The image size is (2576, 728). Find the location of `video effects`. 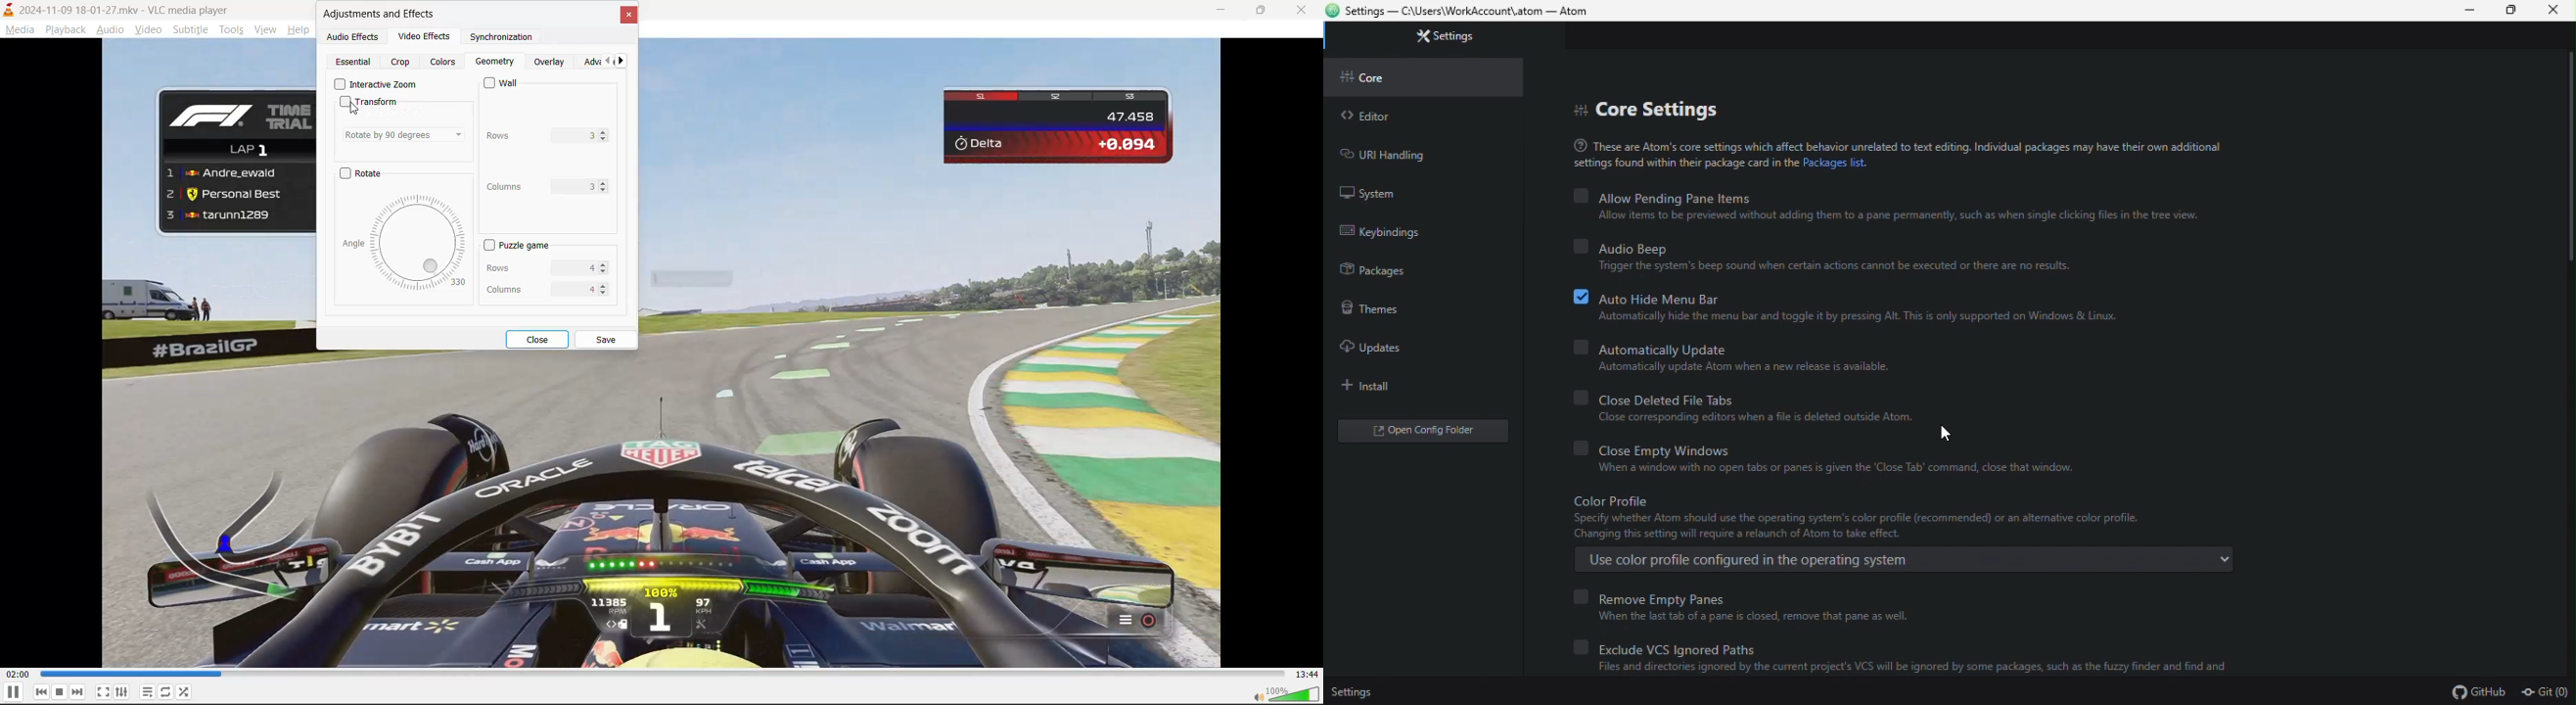

video effects is located at coordinates (419, 35).